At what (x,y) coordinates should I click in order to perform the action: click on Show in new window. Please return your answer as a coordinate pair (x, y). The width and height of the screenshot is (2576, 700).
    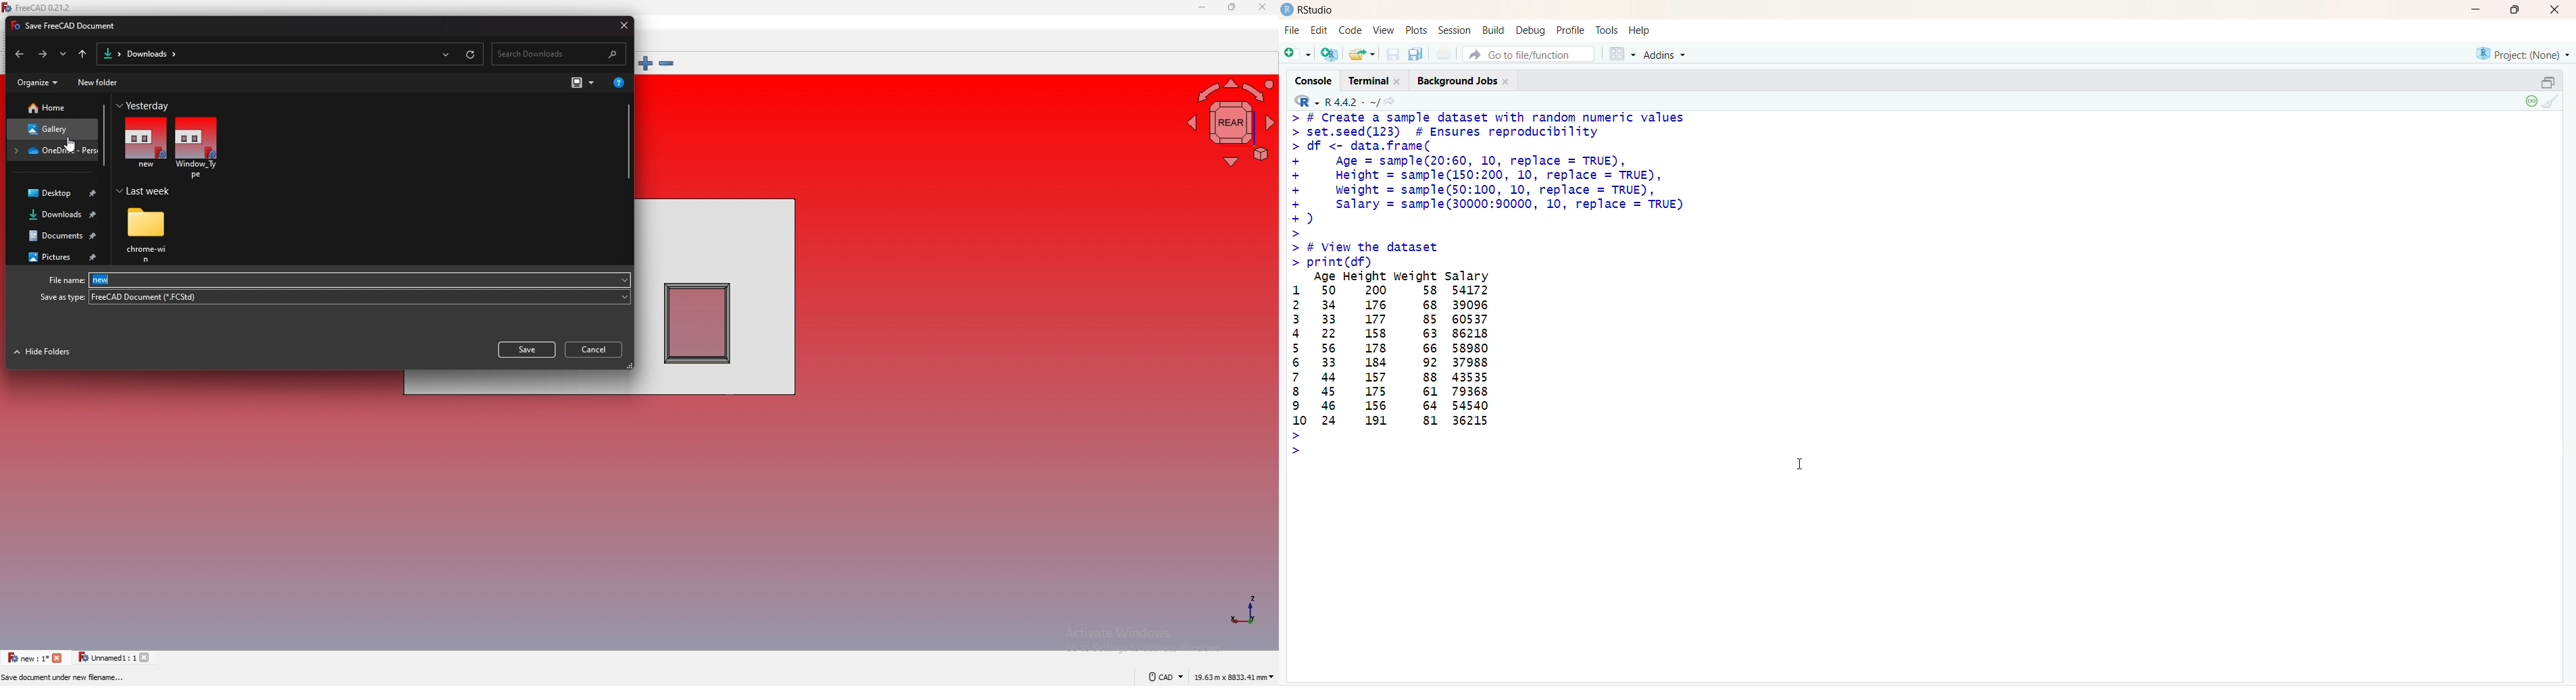
    Looking at the image, I should click on (1394, 101).